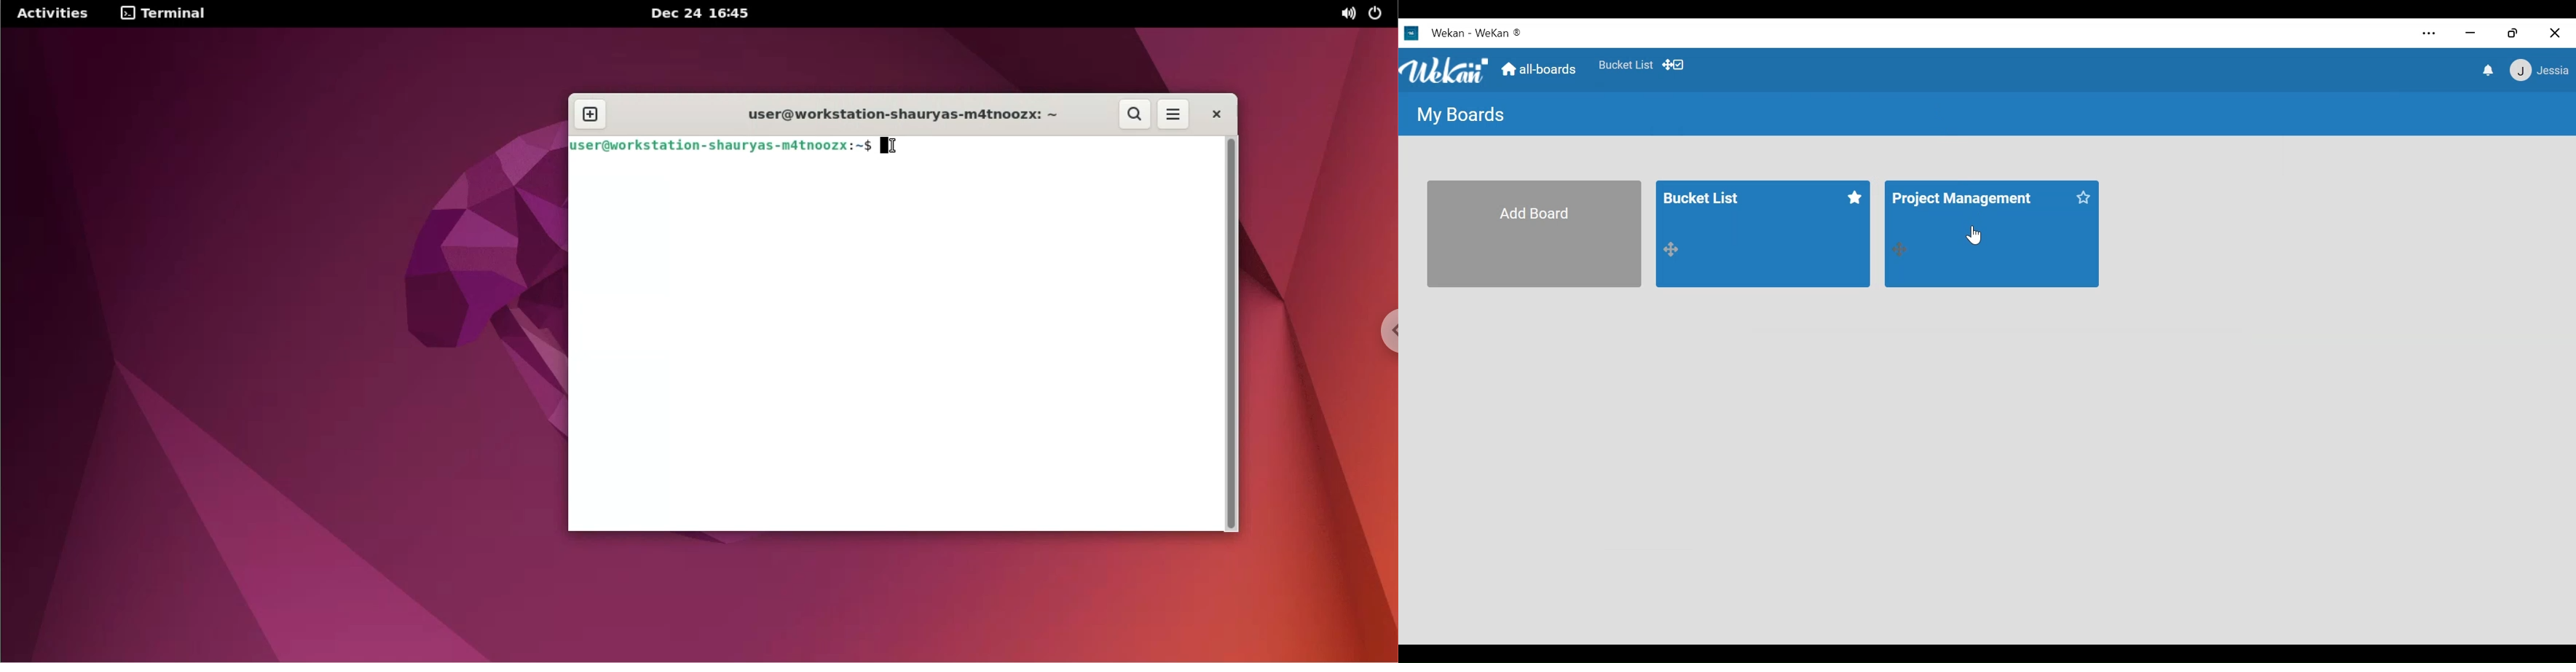 The image size is (2576, 672). I want to click on Cursor, so click(1978, 236).